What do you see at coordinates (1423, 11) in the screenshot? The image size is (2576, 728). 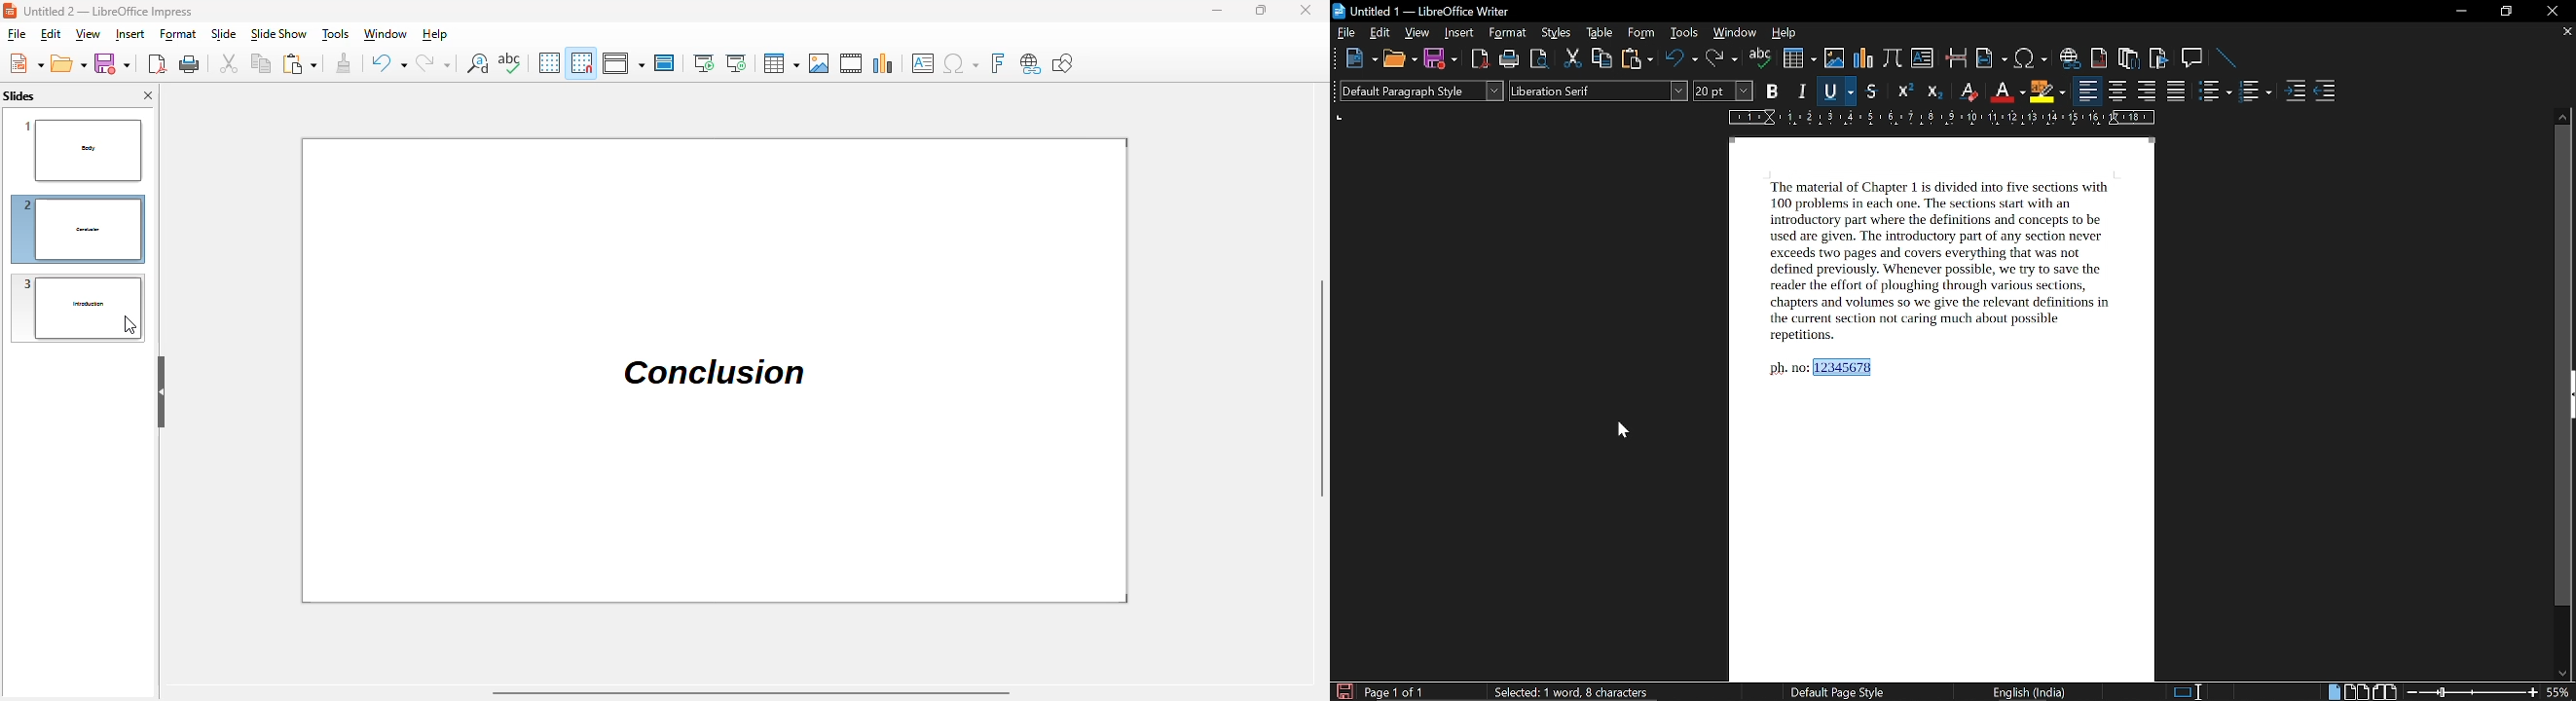 I see `Untitled 1 - LibreOffice Writer` at bounding box center [1423, 11].